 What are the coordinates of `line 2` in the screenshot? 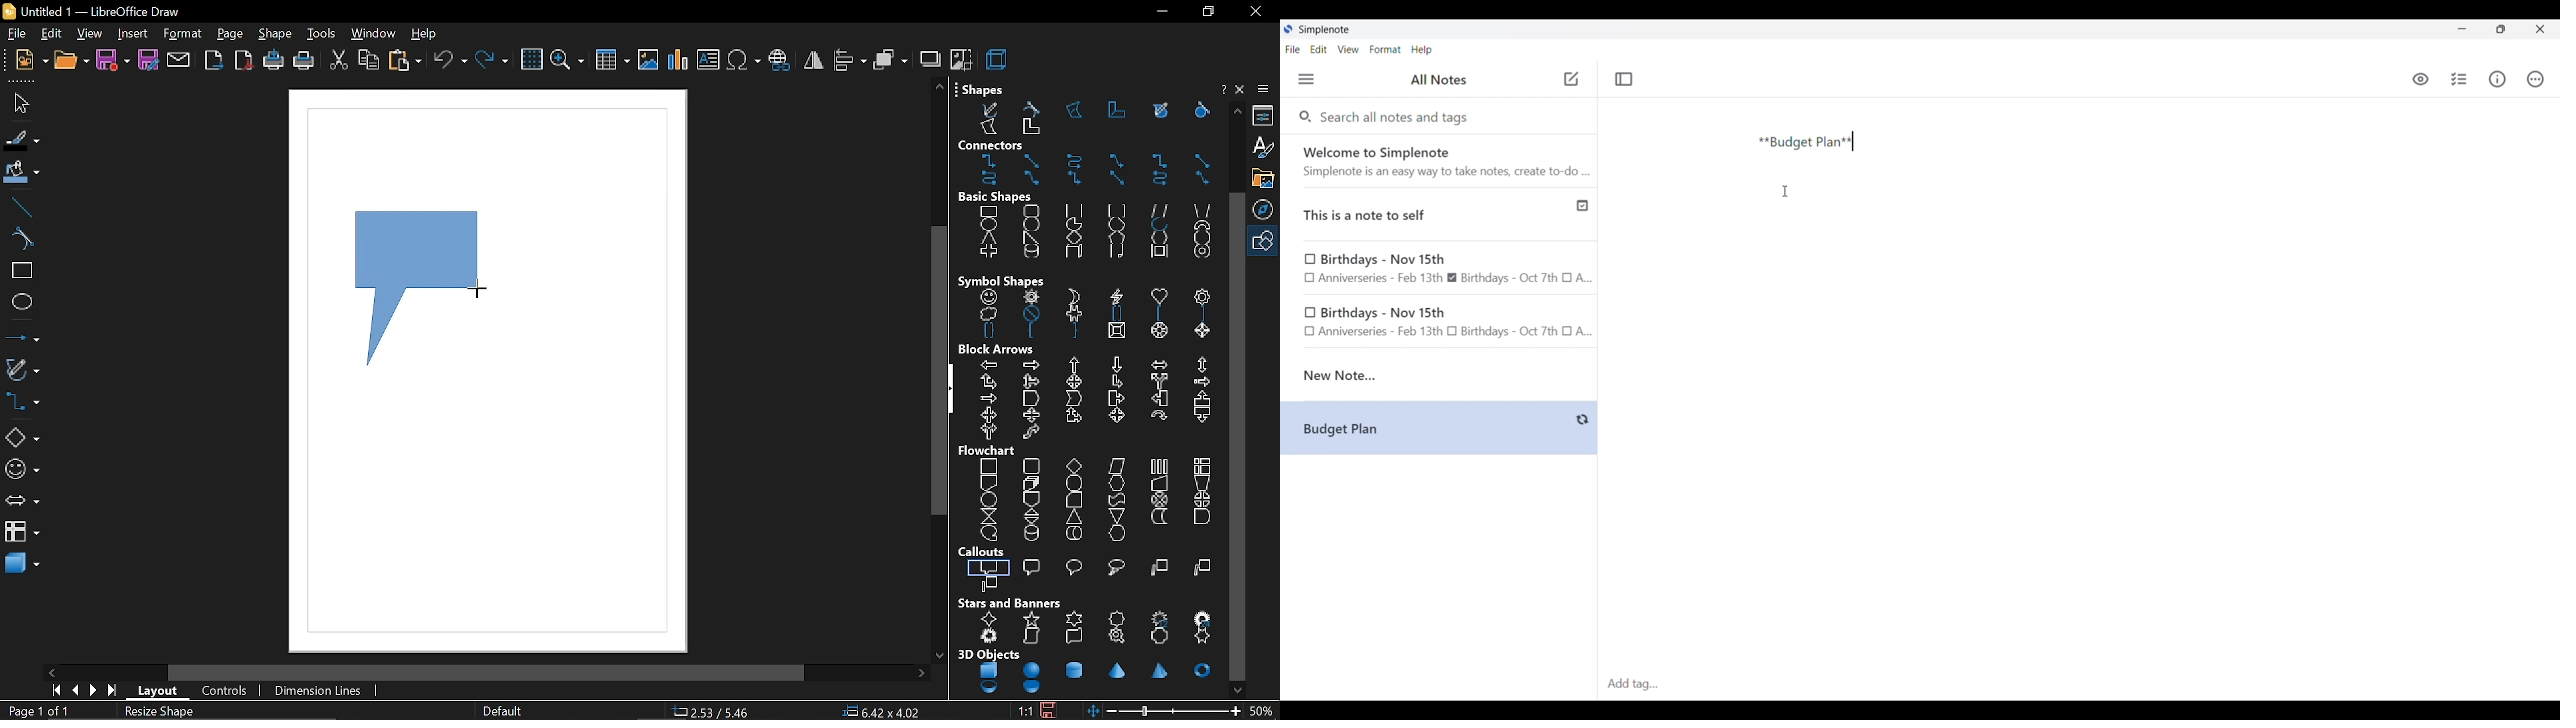 It's located at (1203, 569).